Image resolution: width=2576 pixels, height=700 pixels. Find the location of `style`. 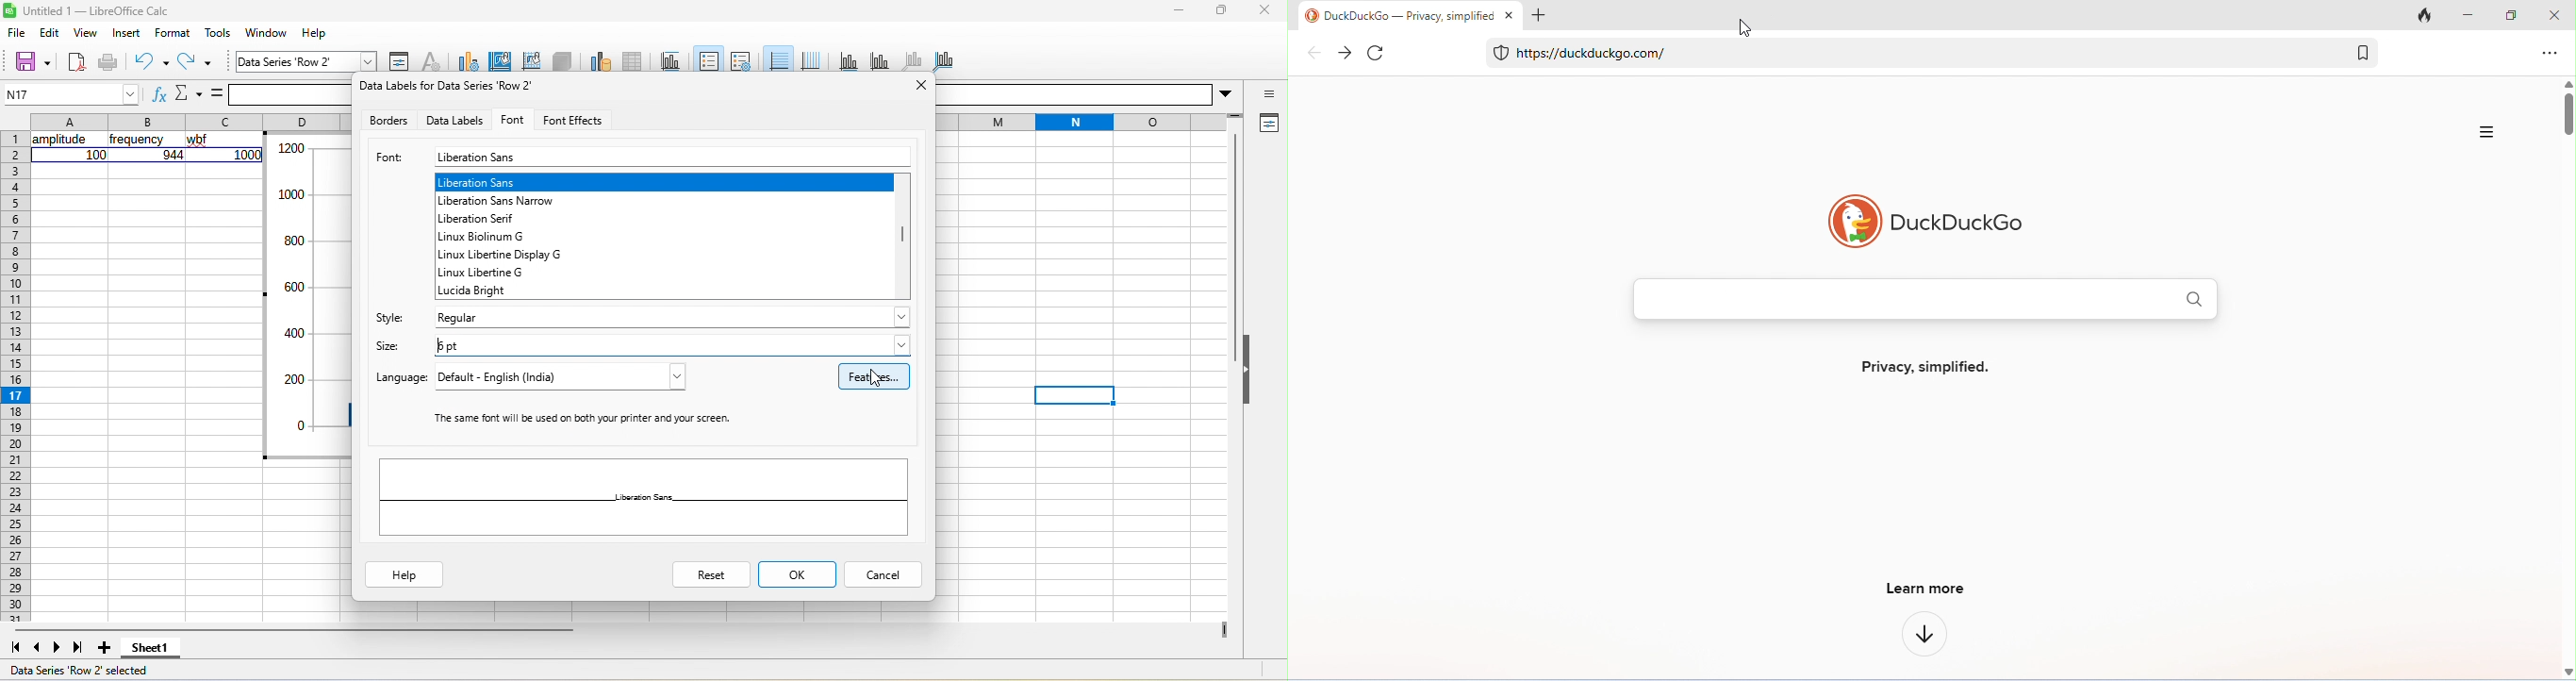

style is located at coordinates (386, 315).